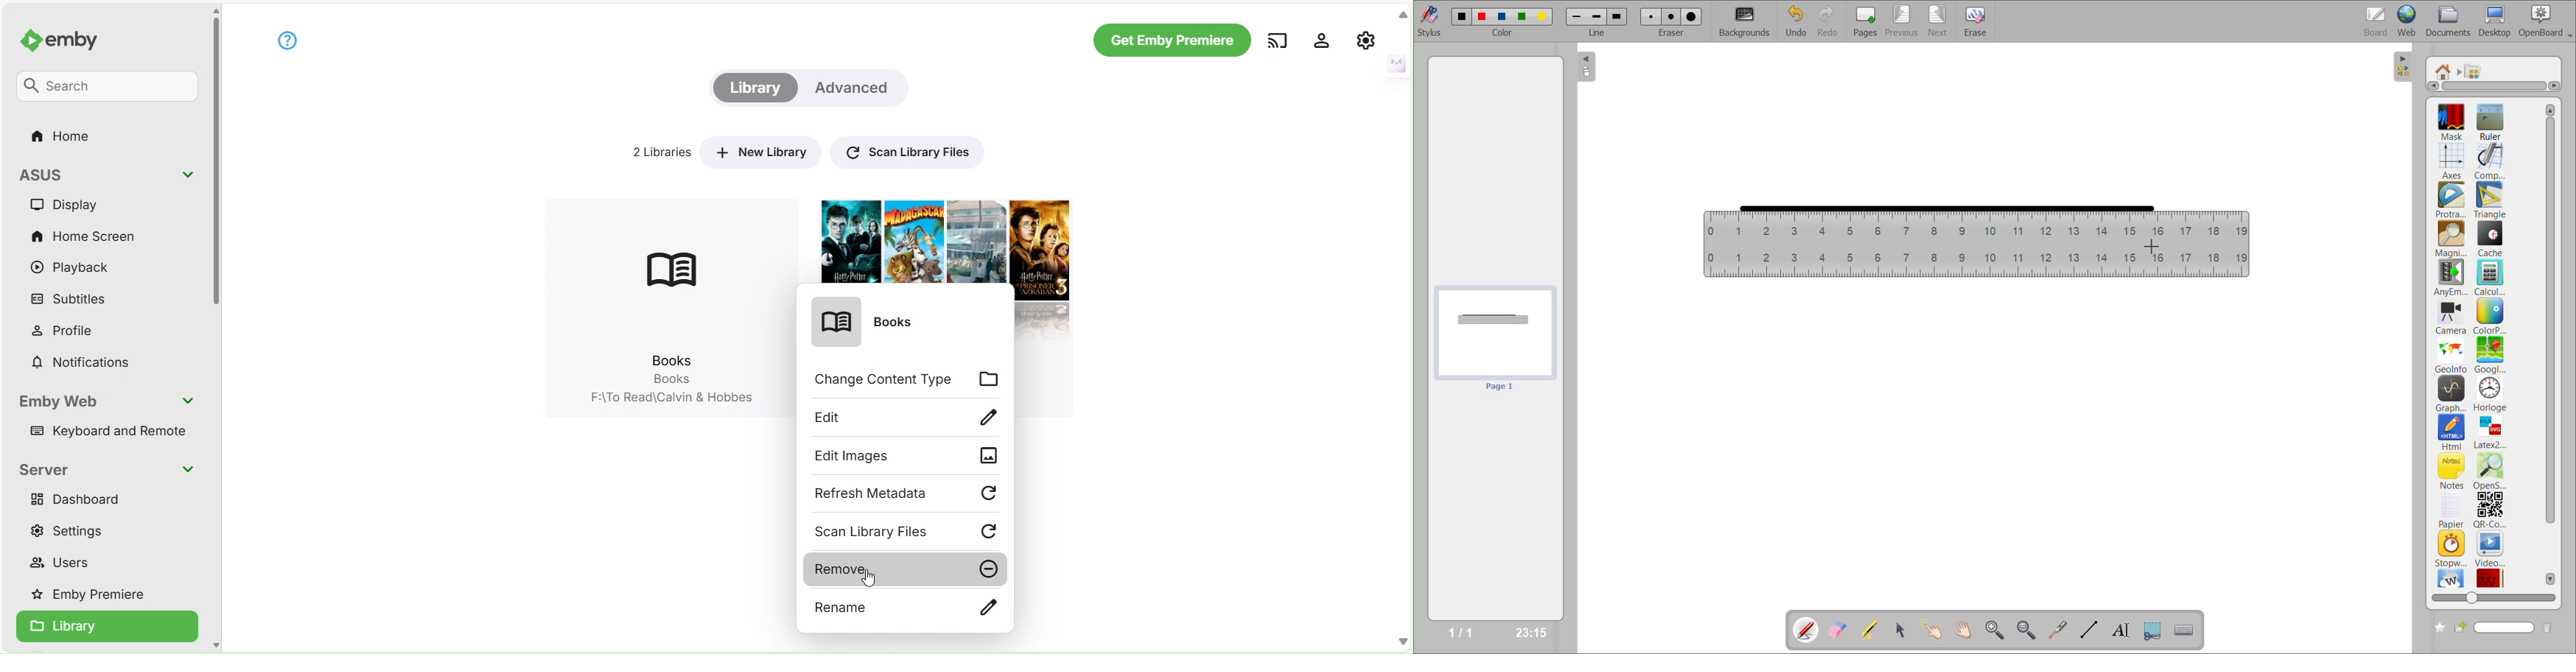 The width and height of the screenshot is (2576, 672). Describe the element at coordinates (1691, 16) in the screenshot. I see `eraser 3` at that location.